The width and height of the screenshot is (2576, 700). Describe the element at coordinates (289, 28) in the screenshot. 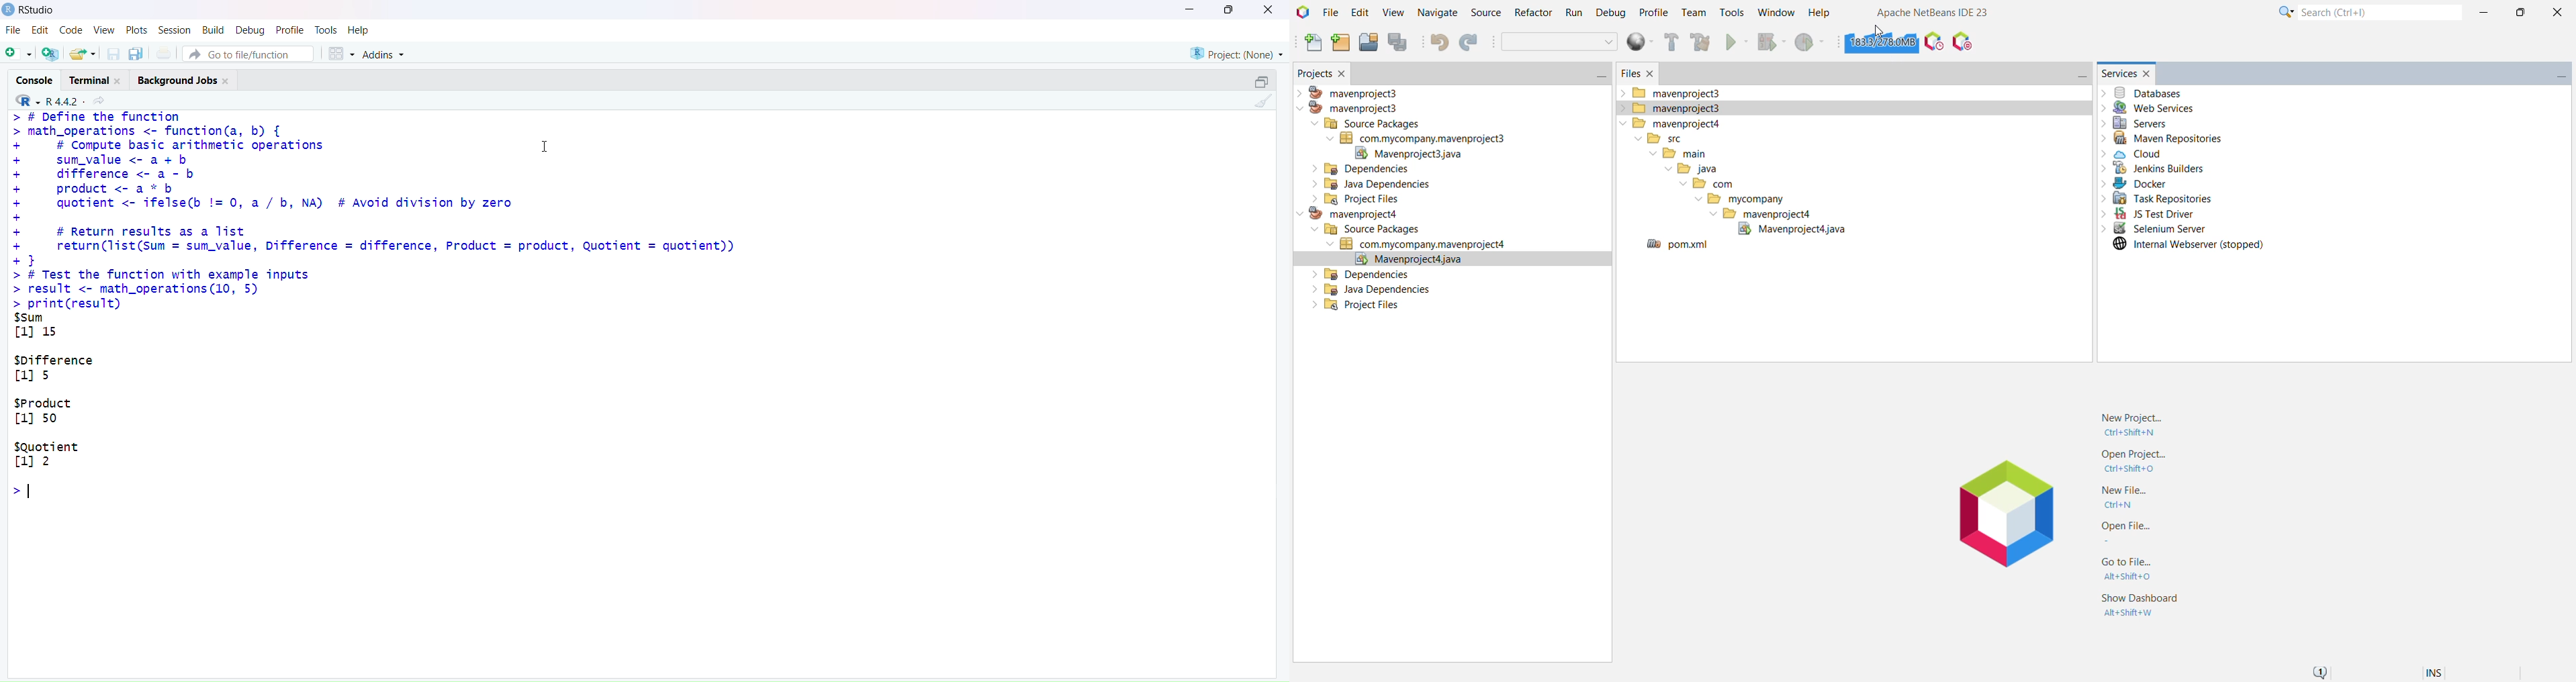

I see `Profile` at that location.